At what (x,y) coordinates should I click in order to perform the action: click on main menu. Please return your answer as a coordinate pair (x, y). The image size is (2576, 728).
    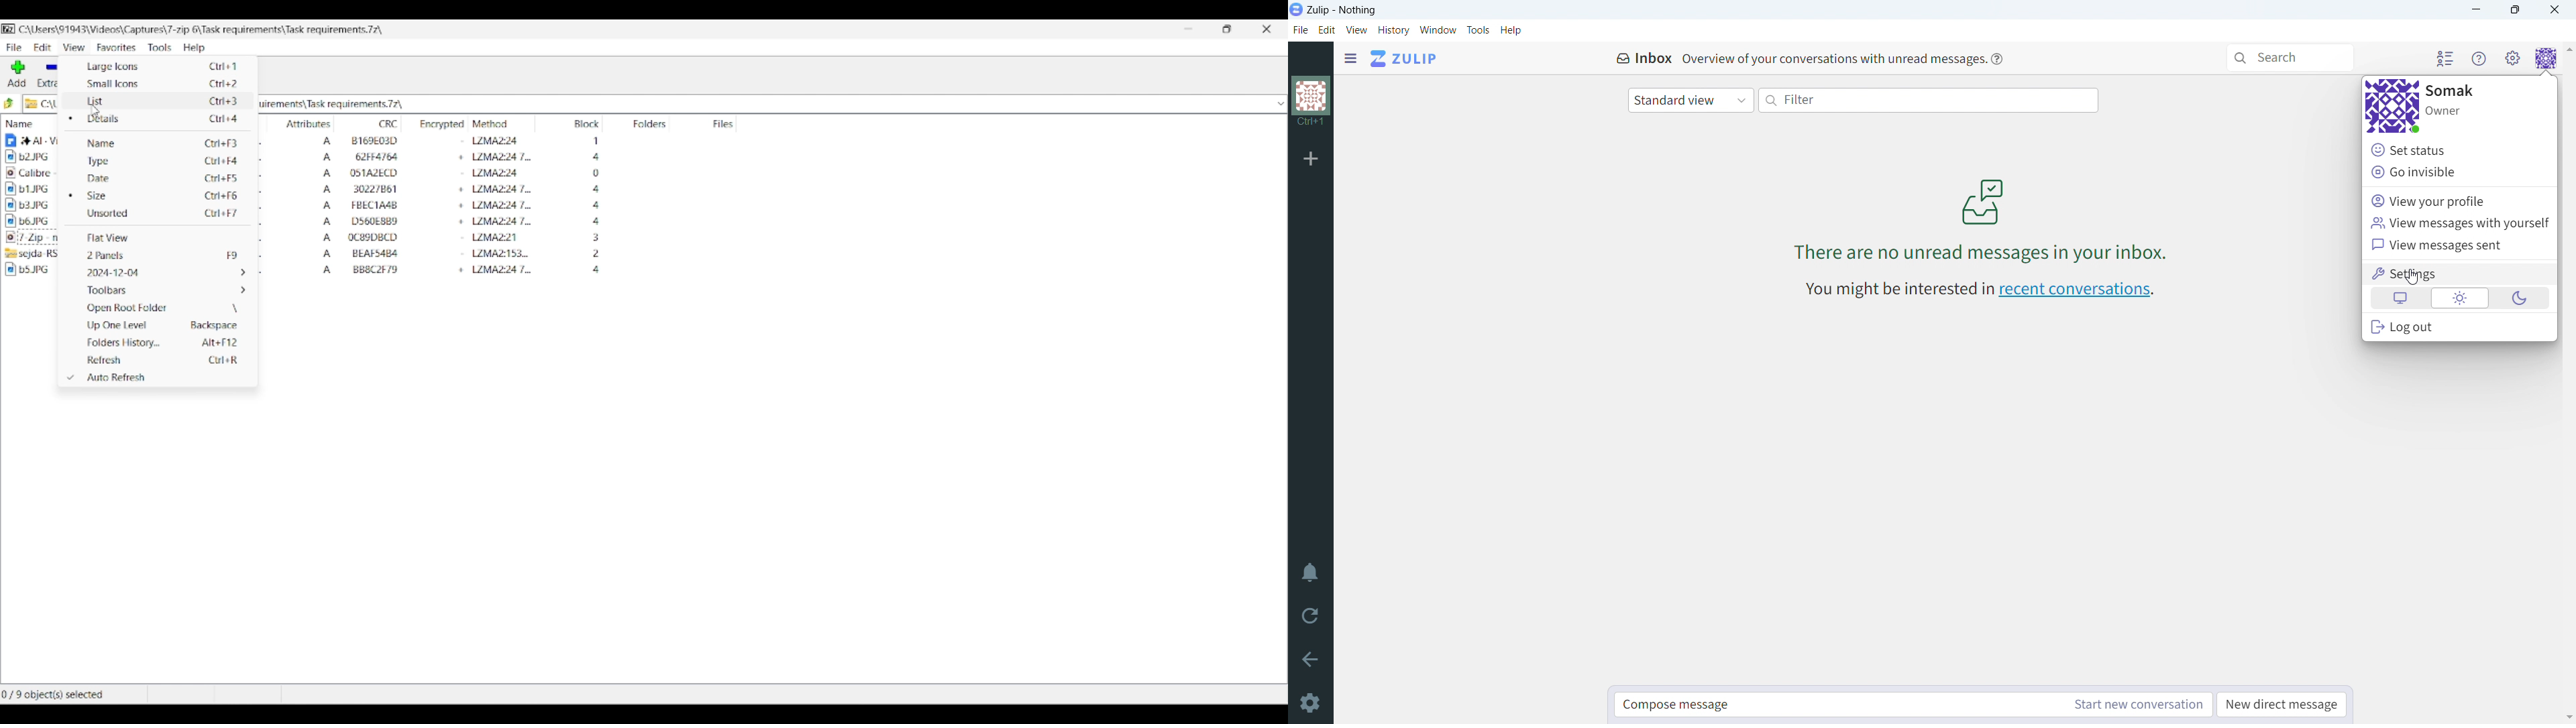
    Looking at the image, I should click on (2513, 59).